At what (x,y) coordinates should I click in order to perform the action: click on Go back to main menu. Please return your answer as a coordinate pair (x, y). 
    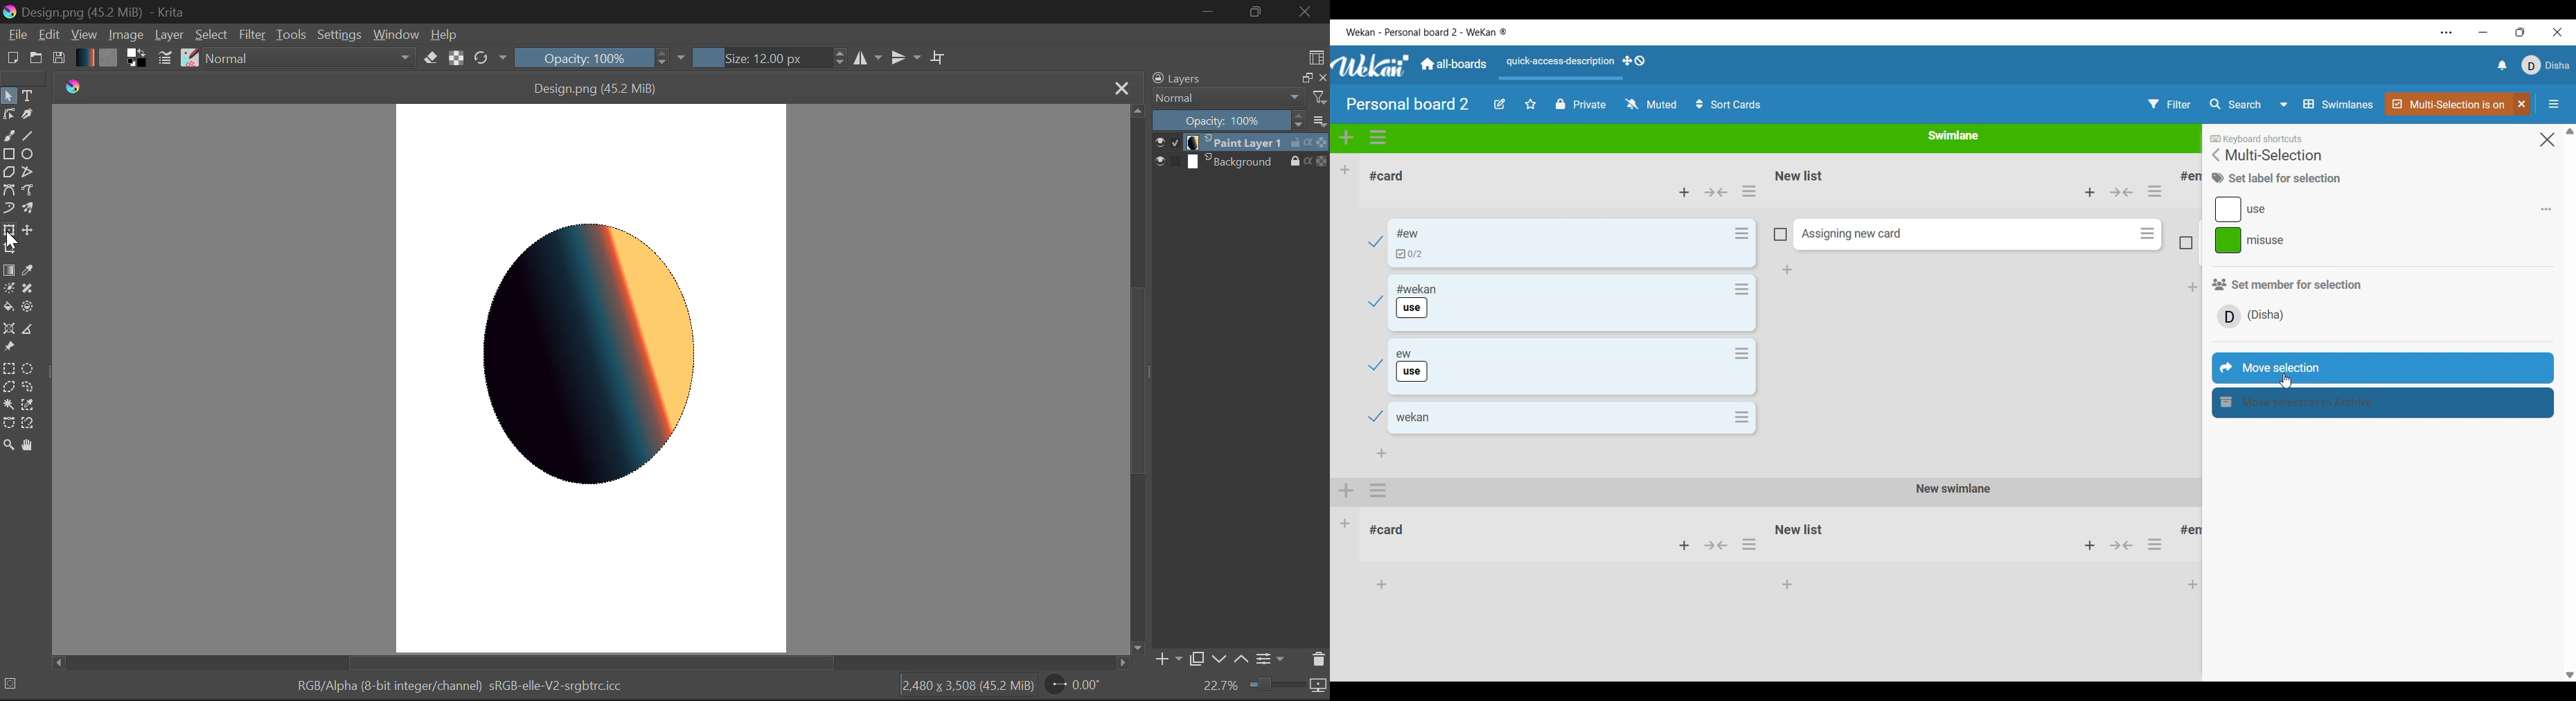
    Looking at the image, I should click on (2217, 154).